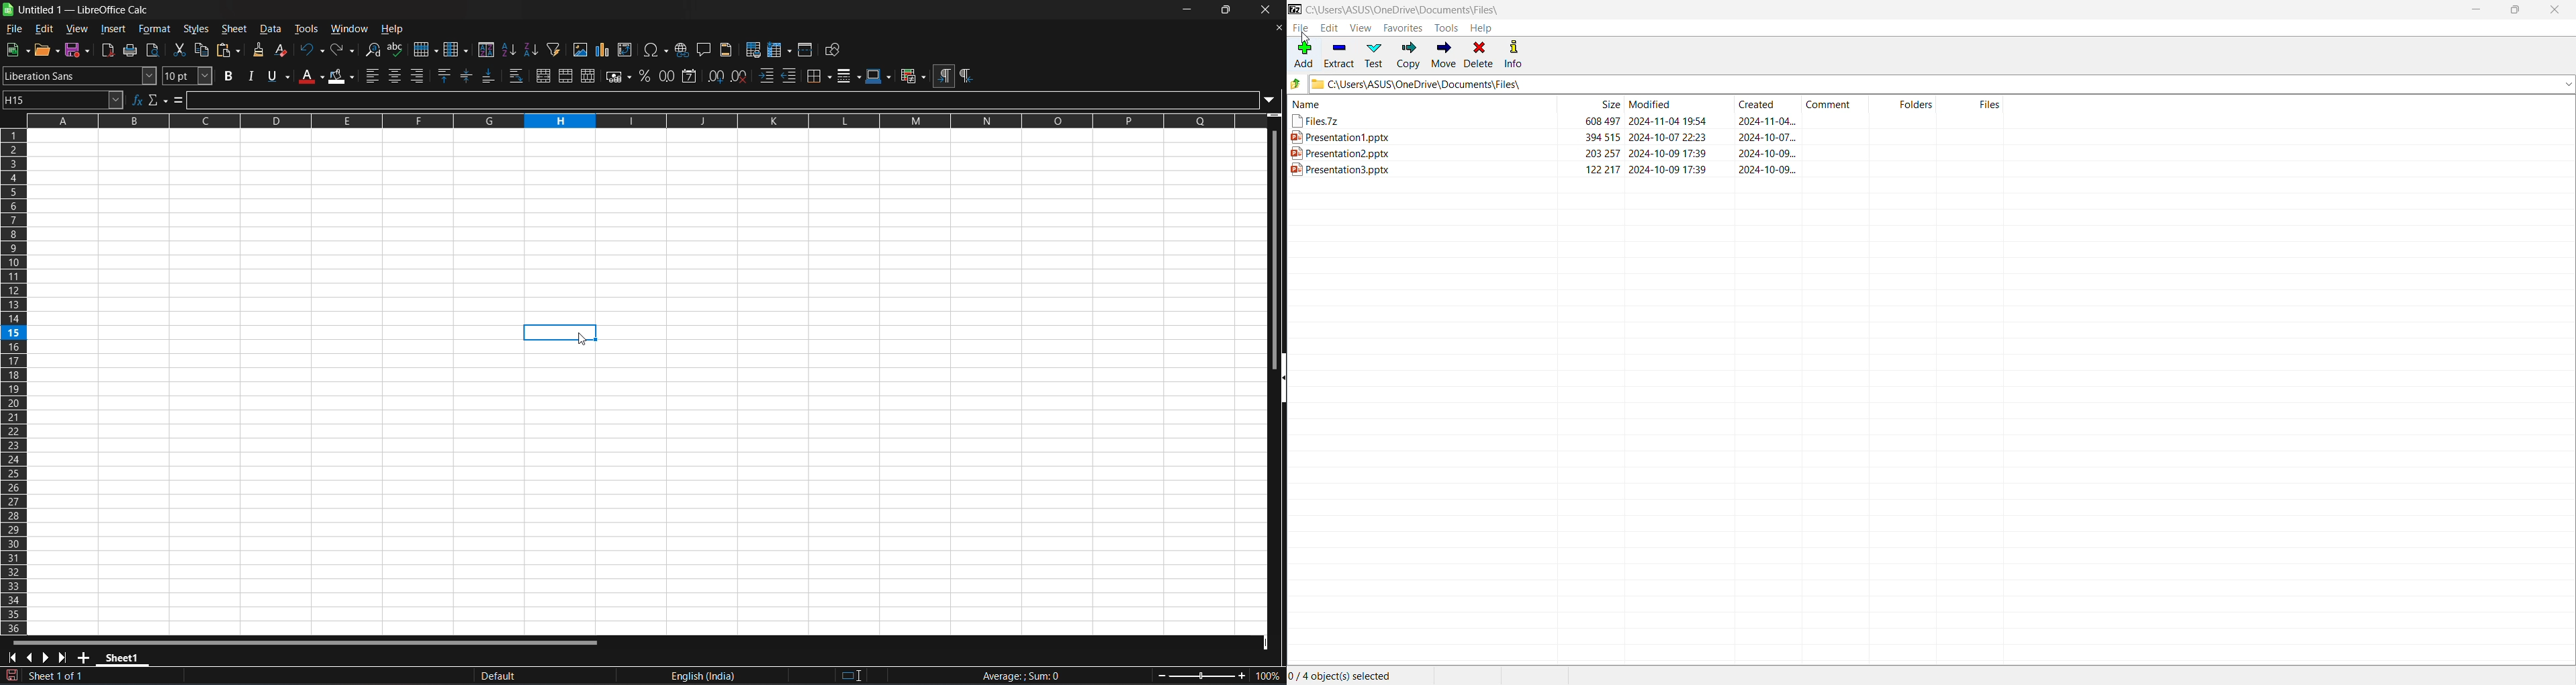 The height and width of the screenshot is (700, 2576). What do you see at coordinates (466, 76) in the screenshot?
I see `center vertically` at bounding box center [466, 76].